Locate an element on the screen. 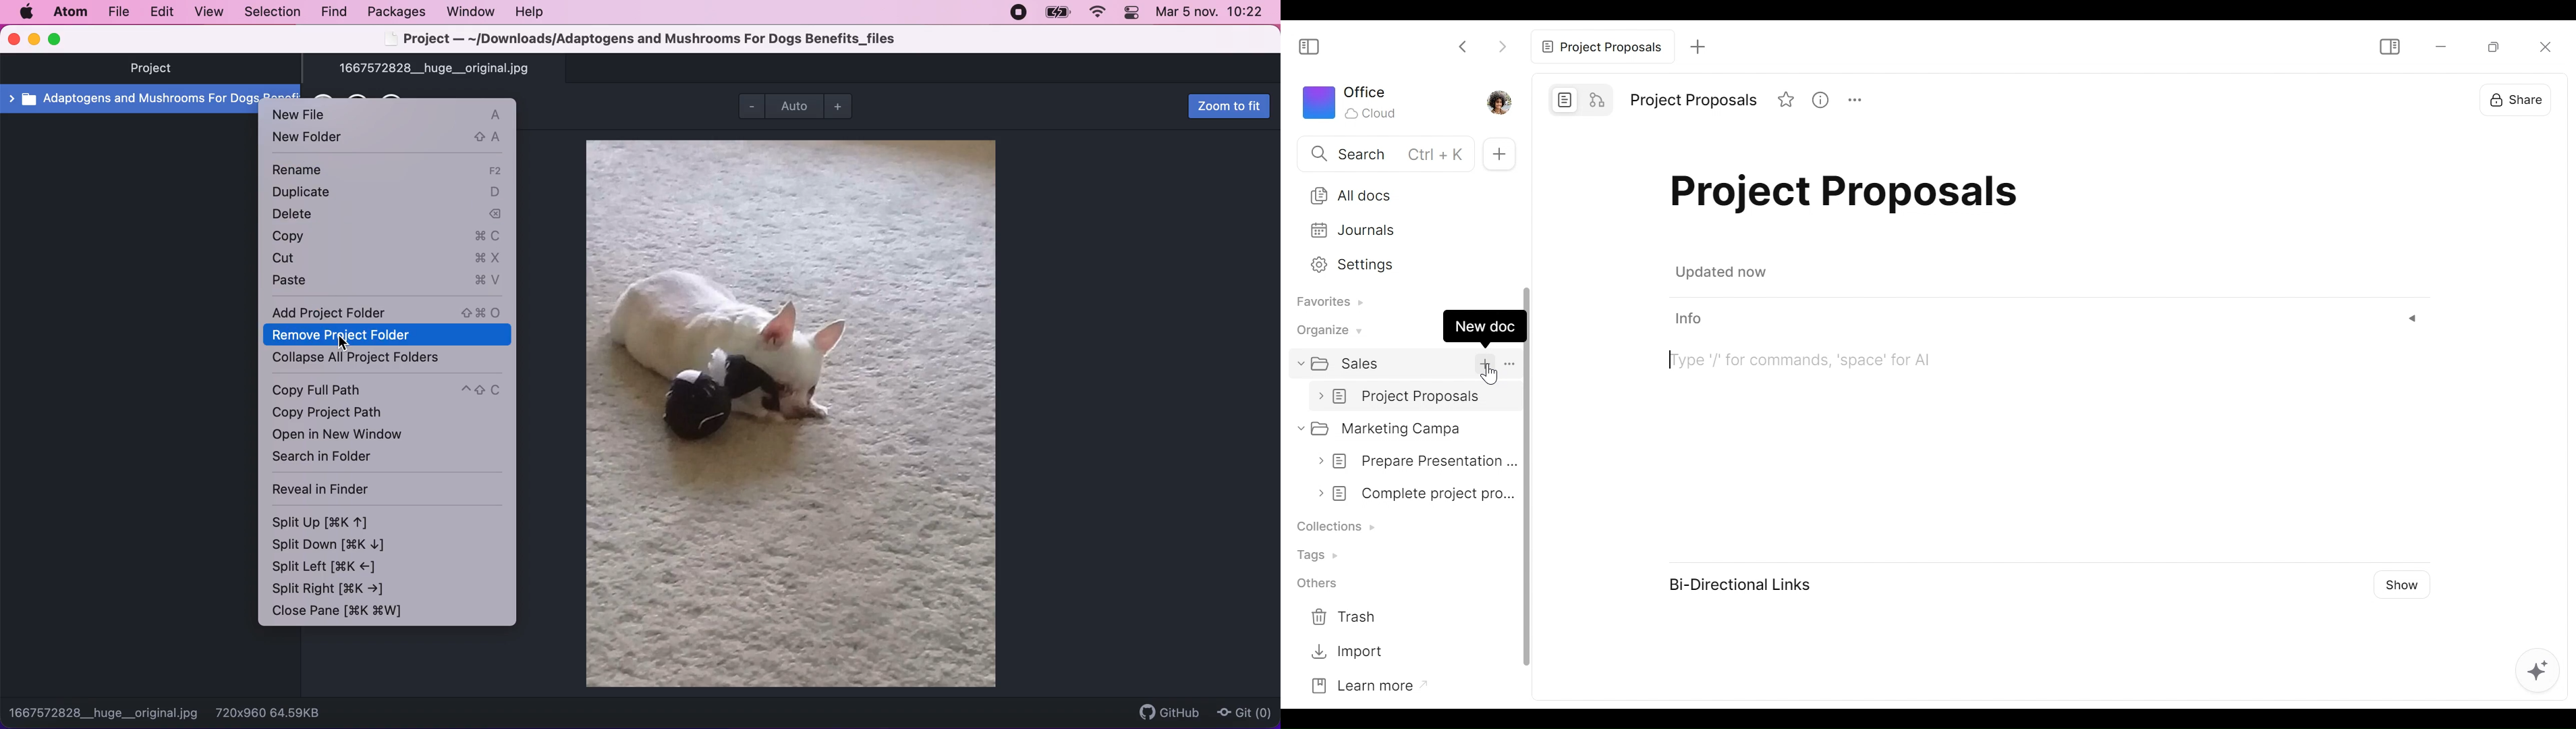 The width and height of the screenshot is (2576, 756). time and date is located at coordinates (1212, 13).